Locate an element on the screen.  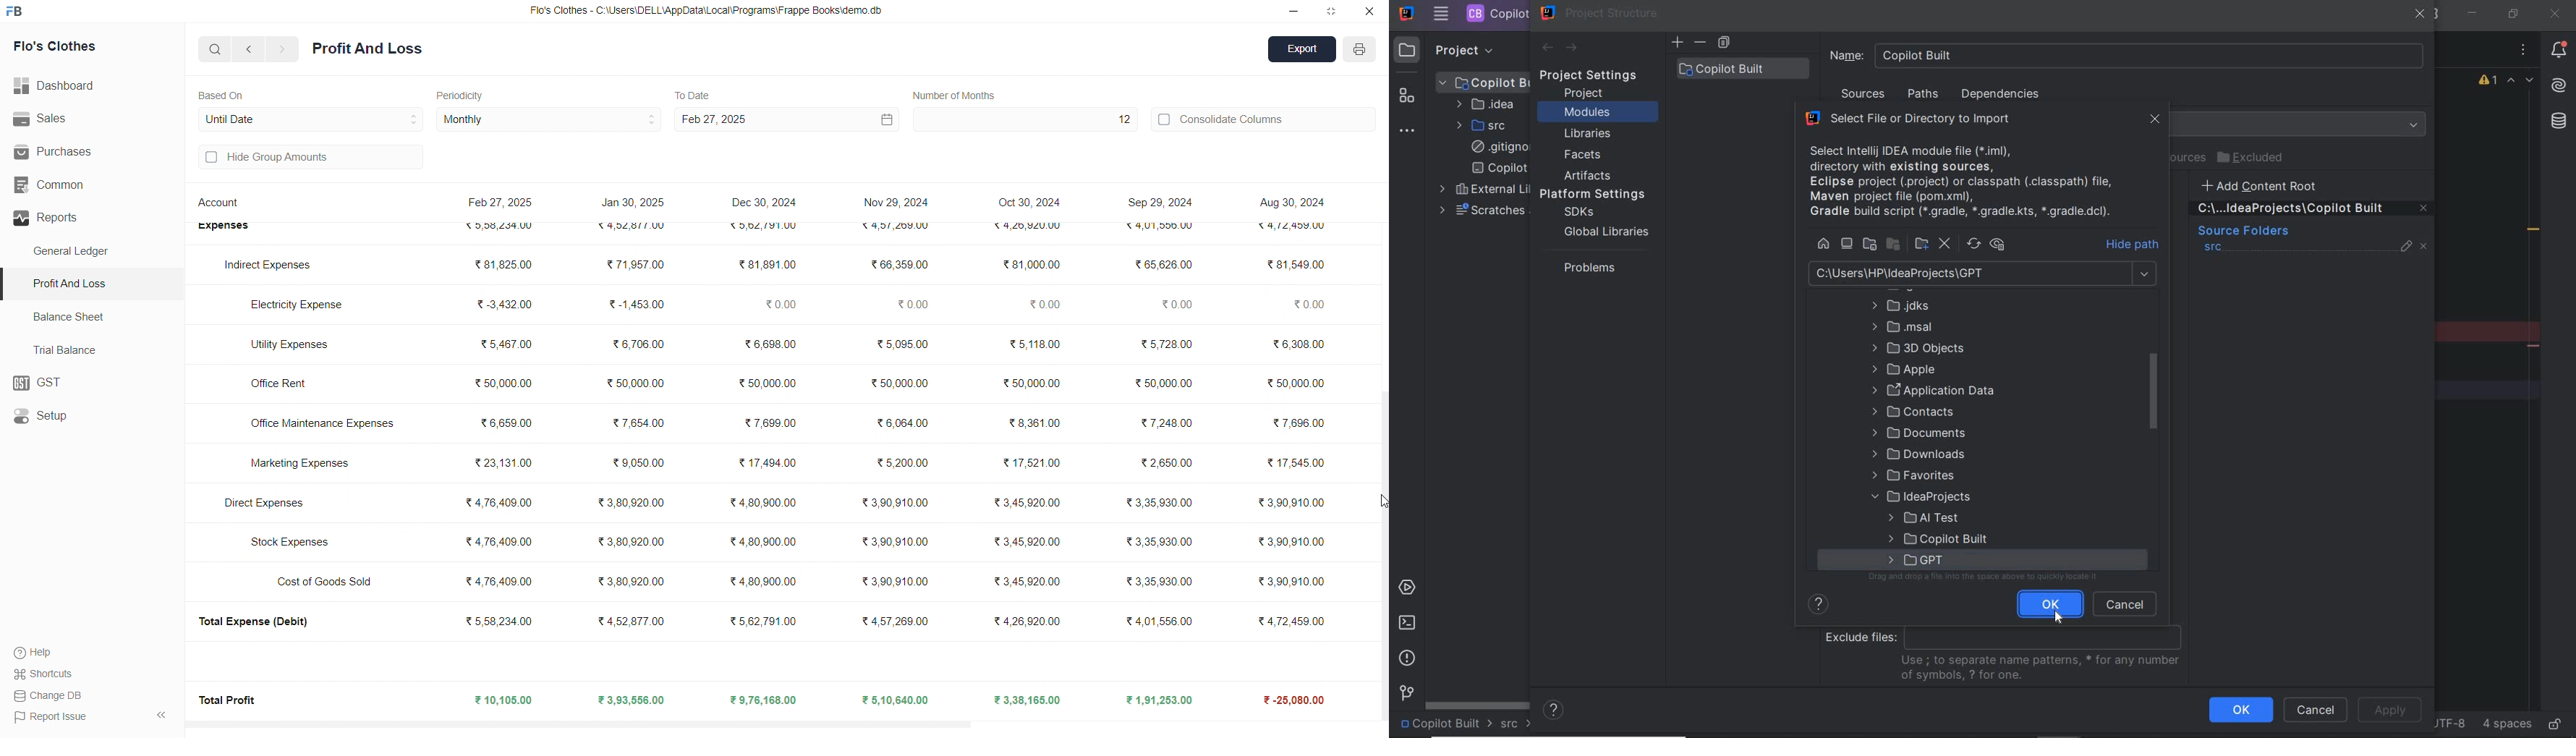
Nov 29, 2024 is located at coordinates (896, 200).